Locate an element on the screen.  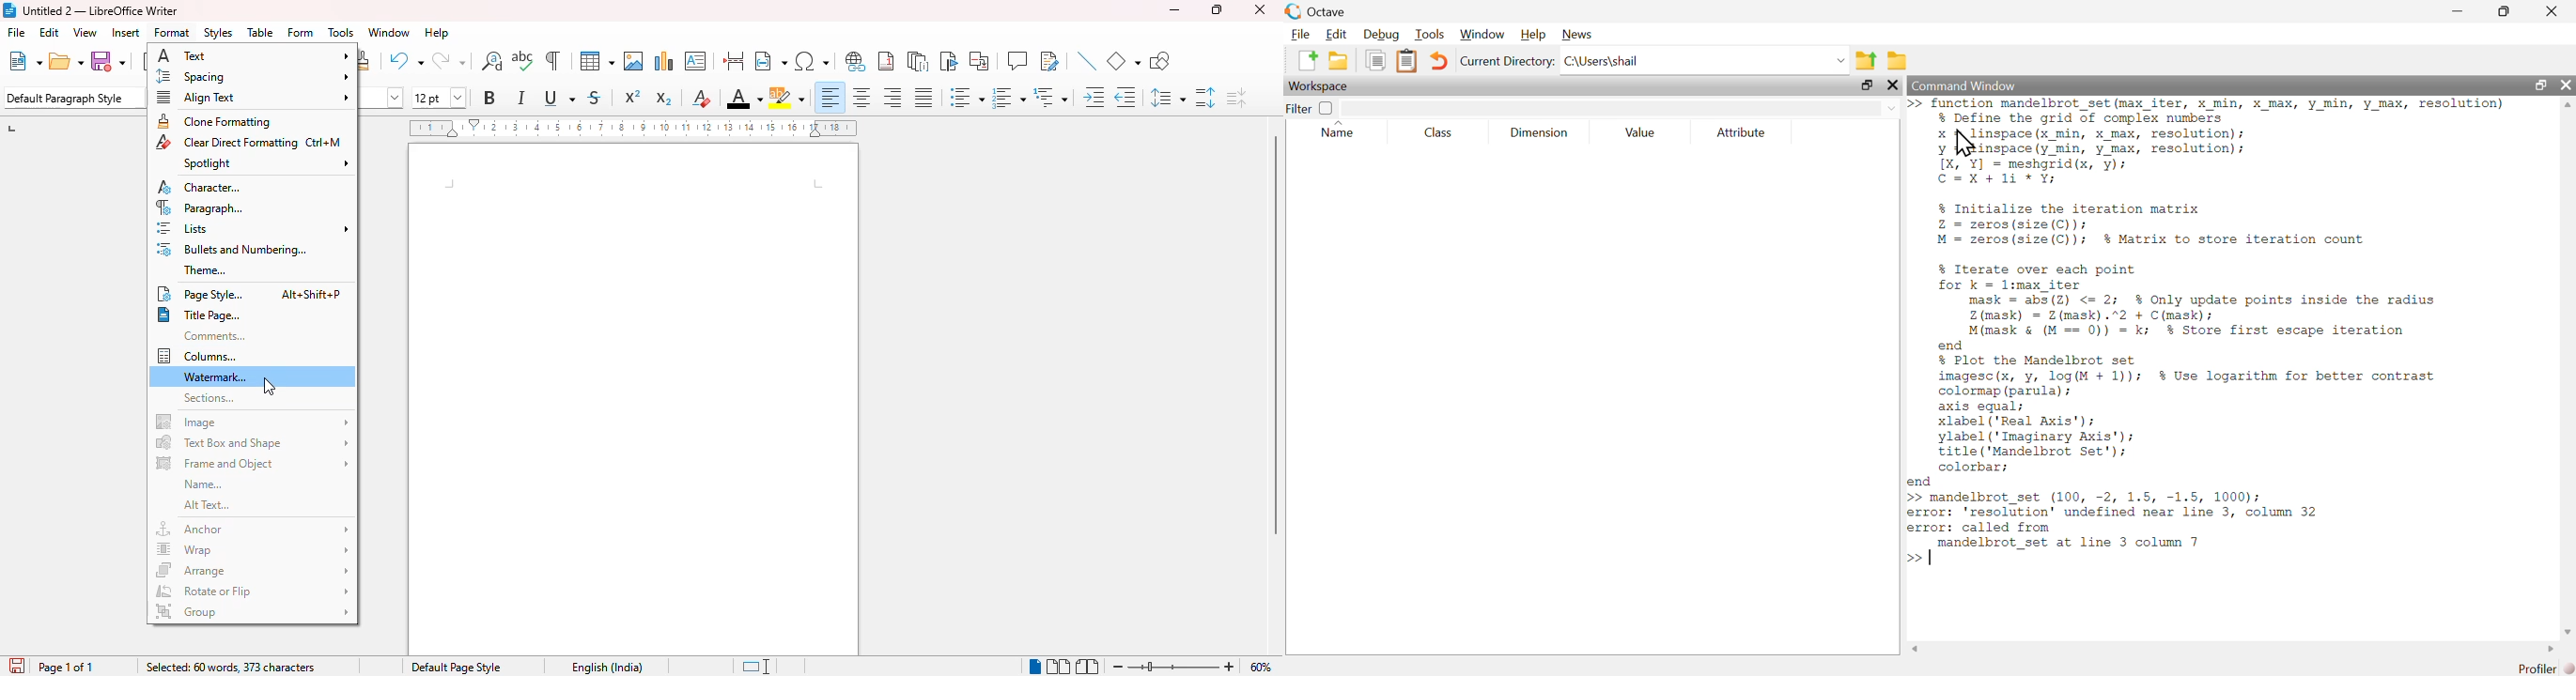
italic is located at coordinates (520, 98).